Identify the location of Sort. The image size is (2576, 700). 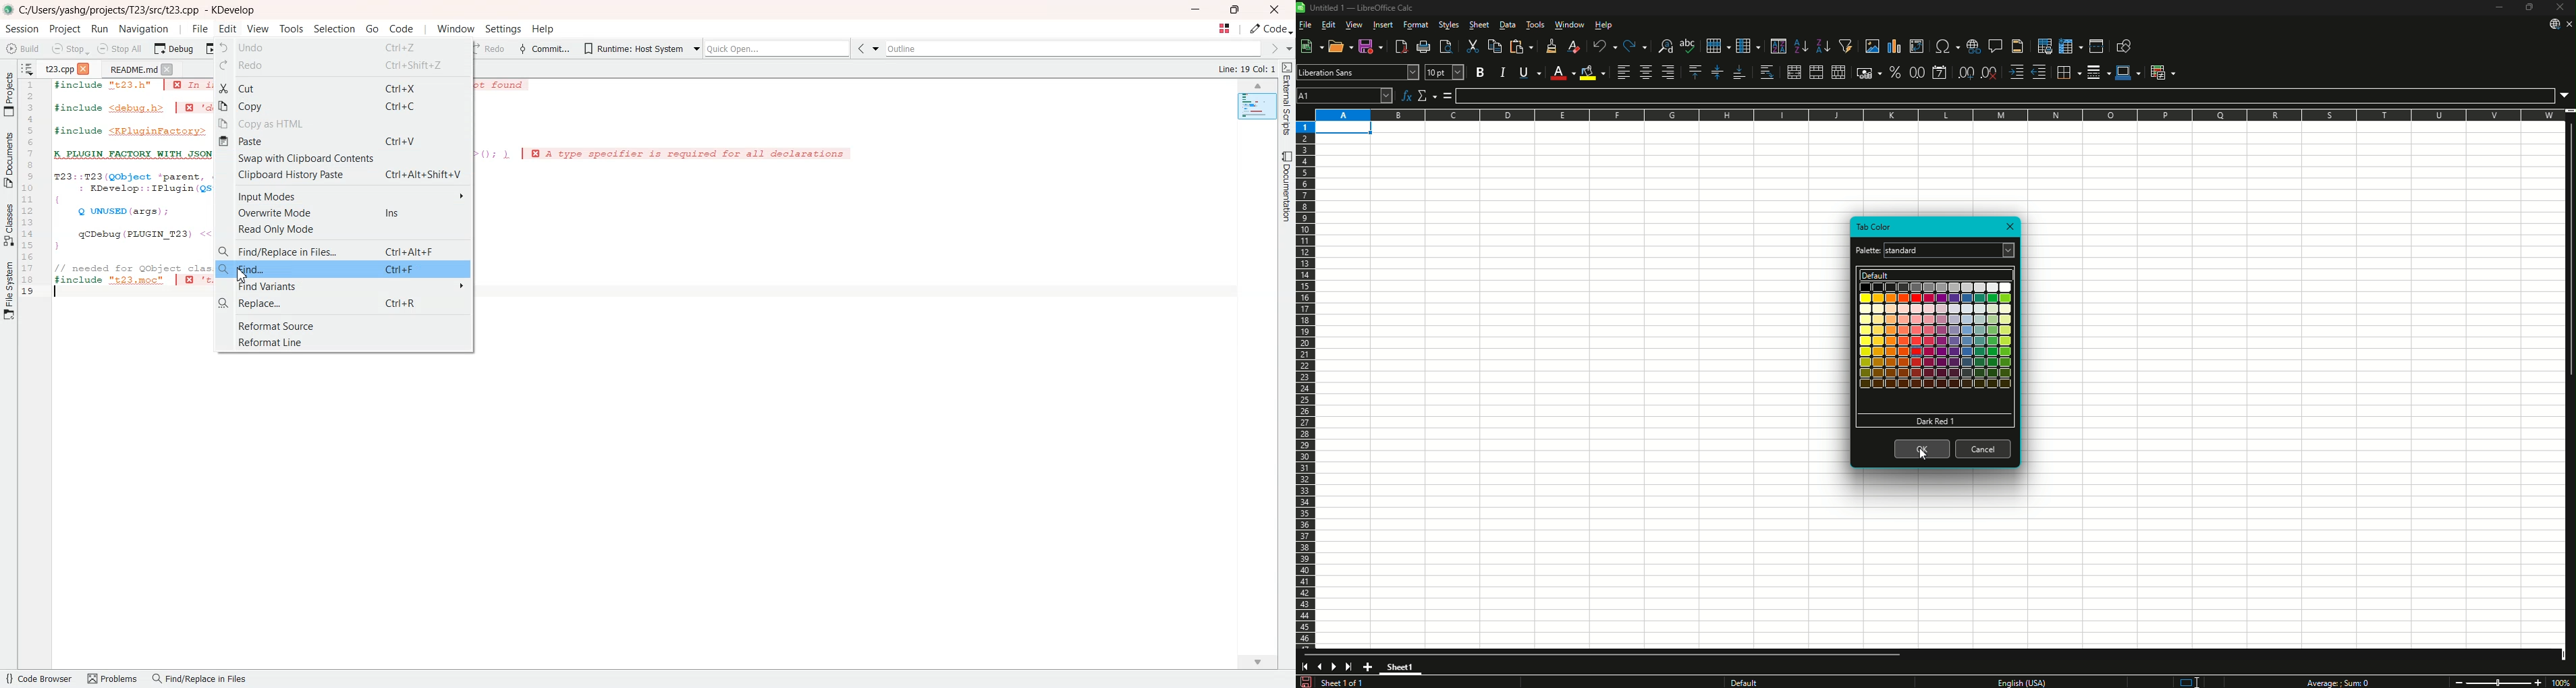
(1778, 46).